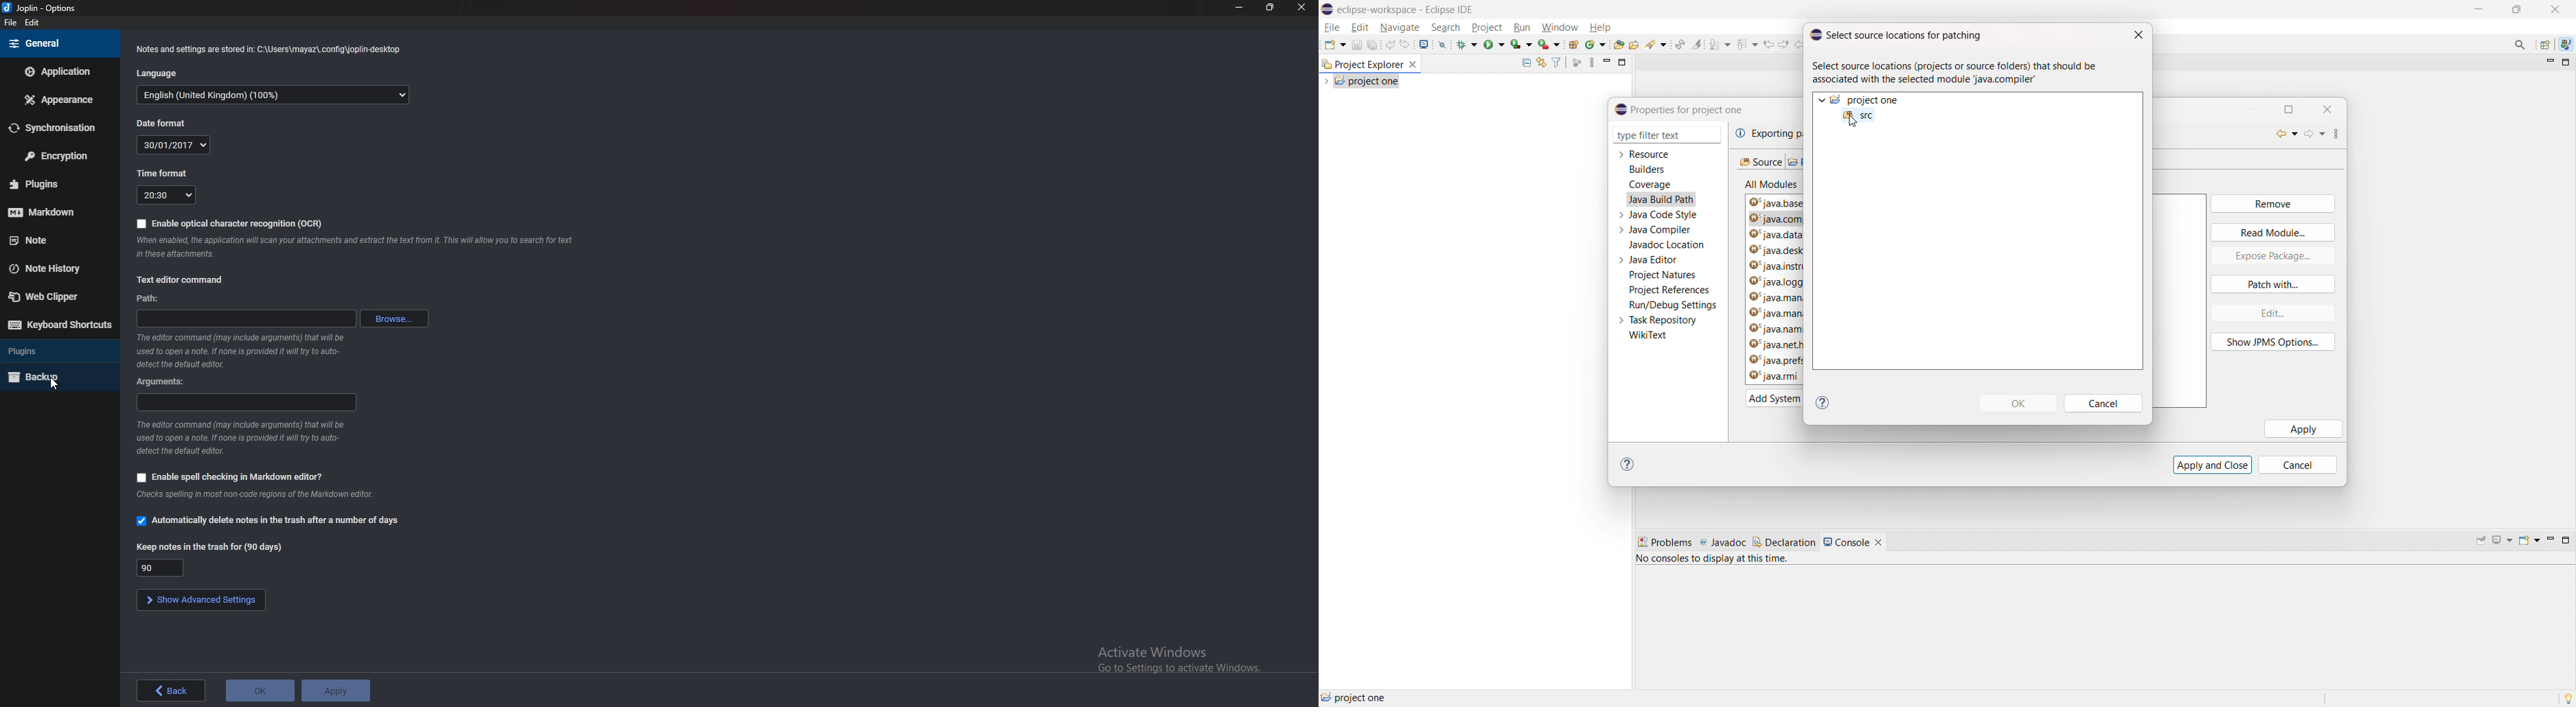 This screenshot has height=728, width=2576. I want to click on Language, so click(161, 74).